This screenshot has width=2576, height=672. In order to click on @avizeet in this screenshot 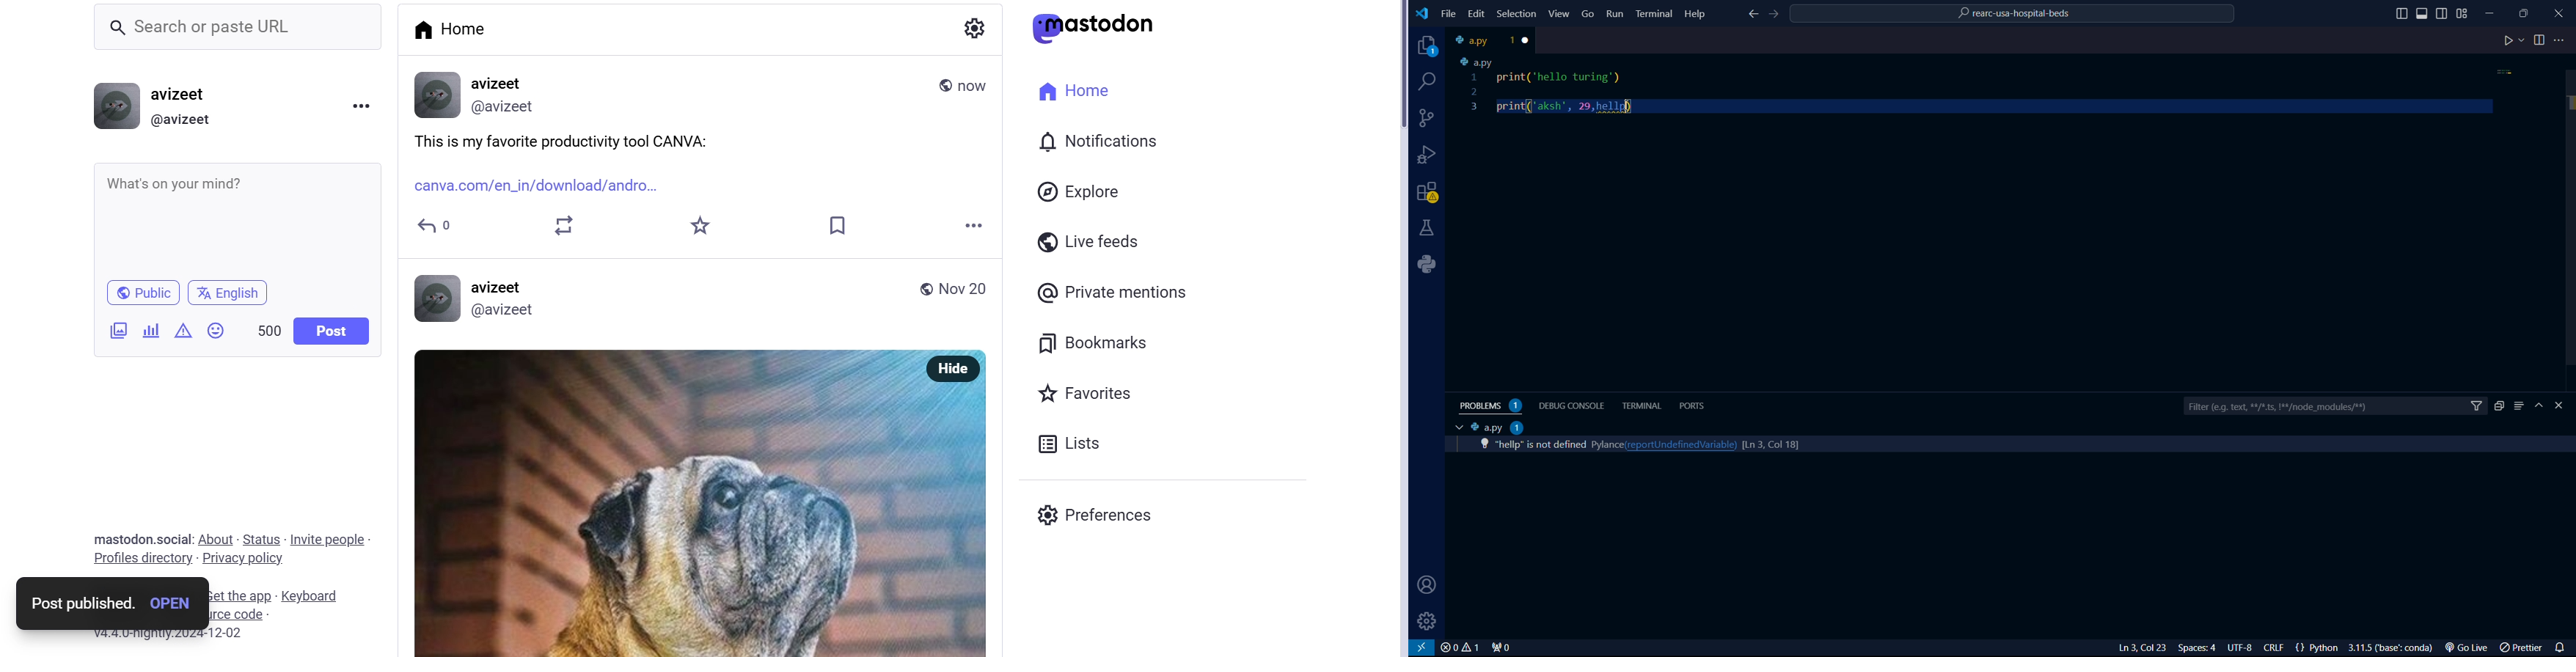, I will do `click(506, 309)`.